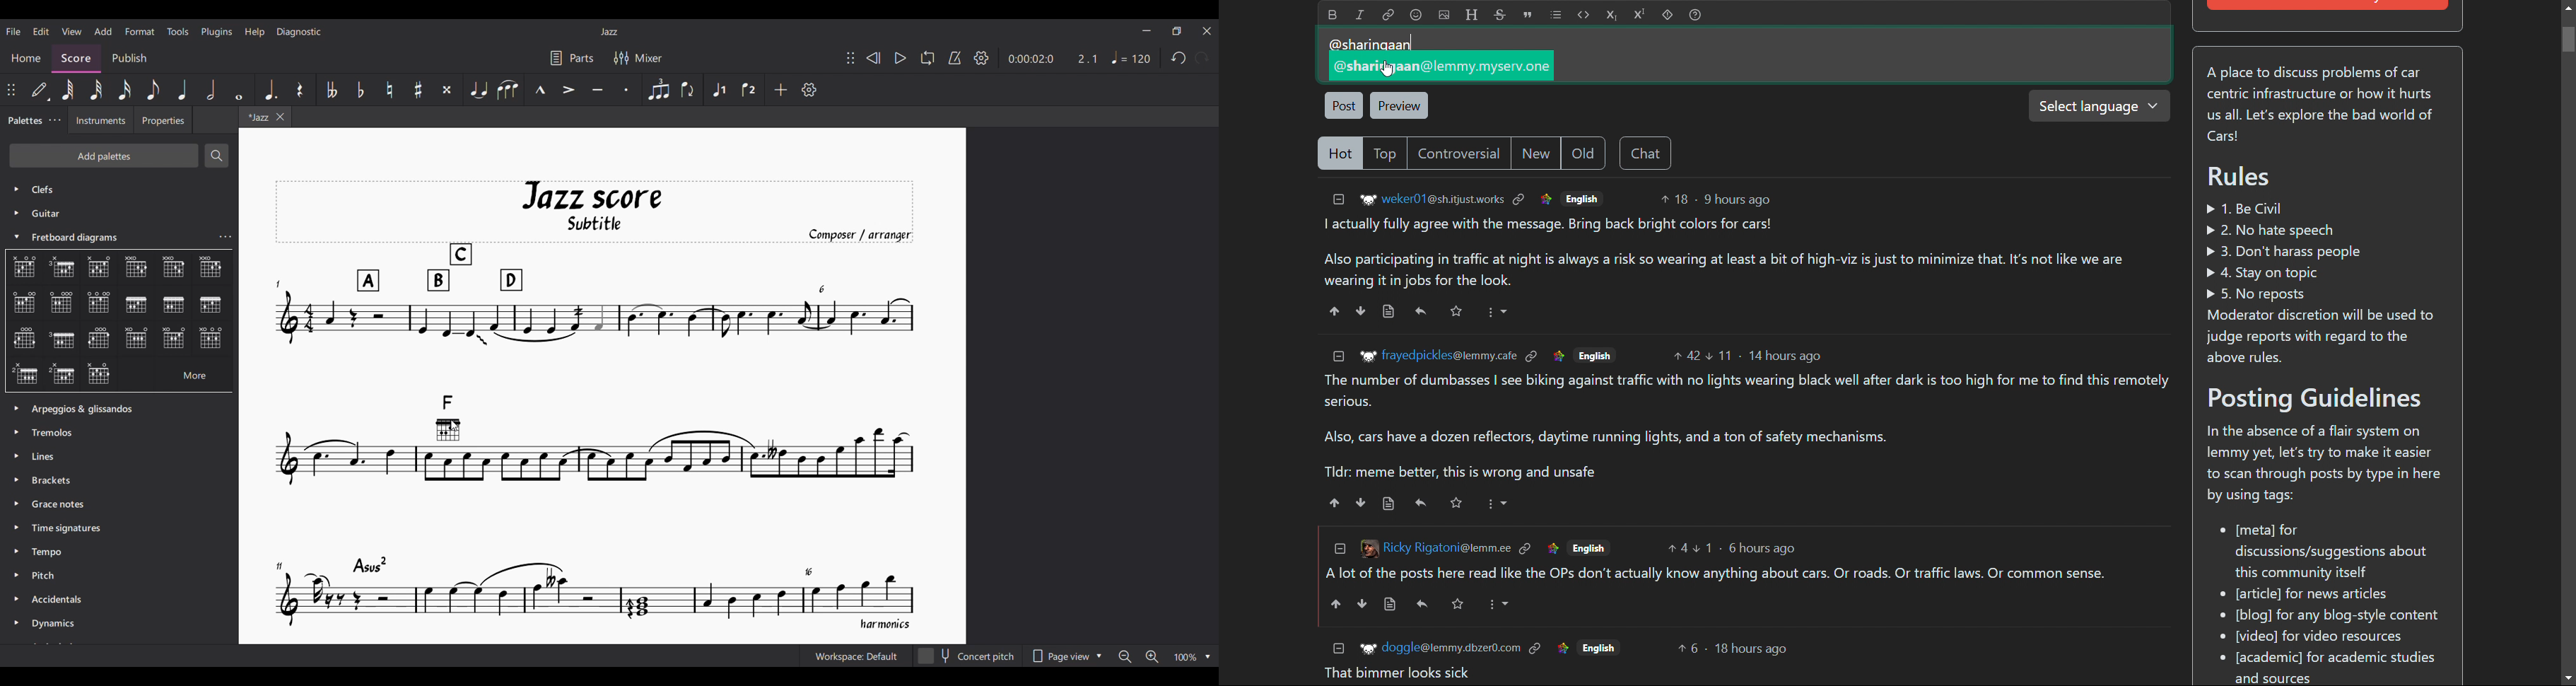  I want to click on add image, so click(1444, 15).